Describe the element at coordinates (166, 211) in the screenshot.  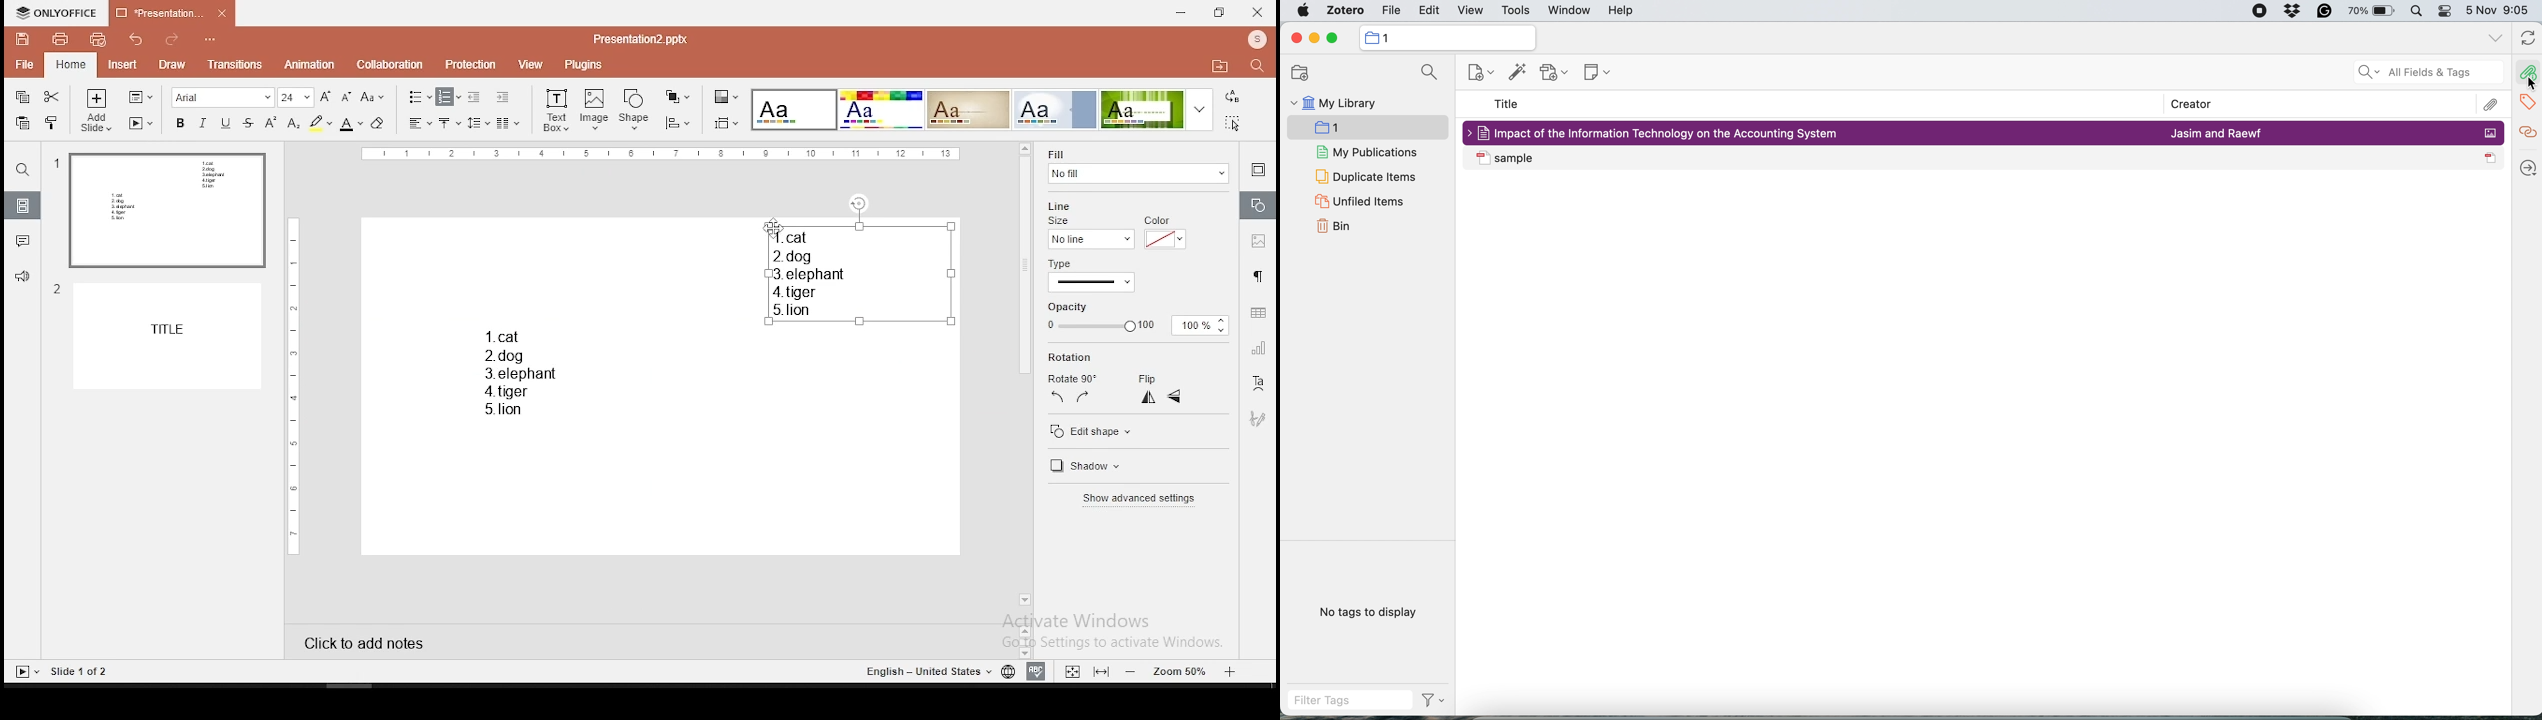
I see `slide 1` at that location.